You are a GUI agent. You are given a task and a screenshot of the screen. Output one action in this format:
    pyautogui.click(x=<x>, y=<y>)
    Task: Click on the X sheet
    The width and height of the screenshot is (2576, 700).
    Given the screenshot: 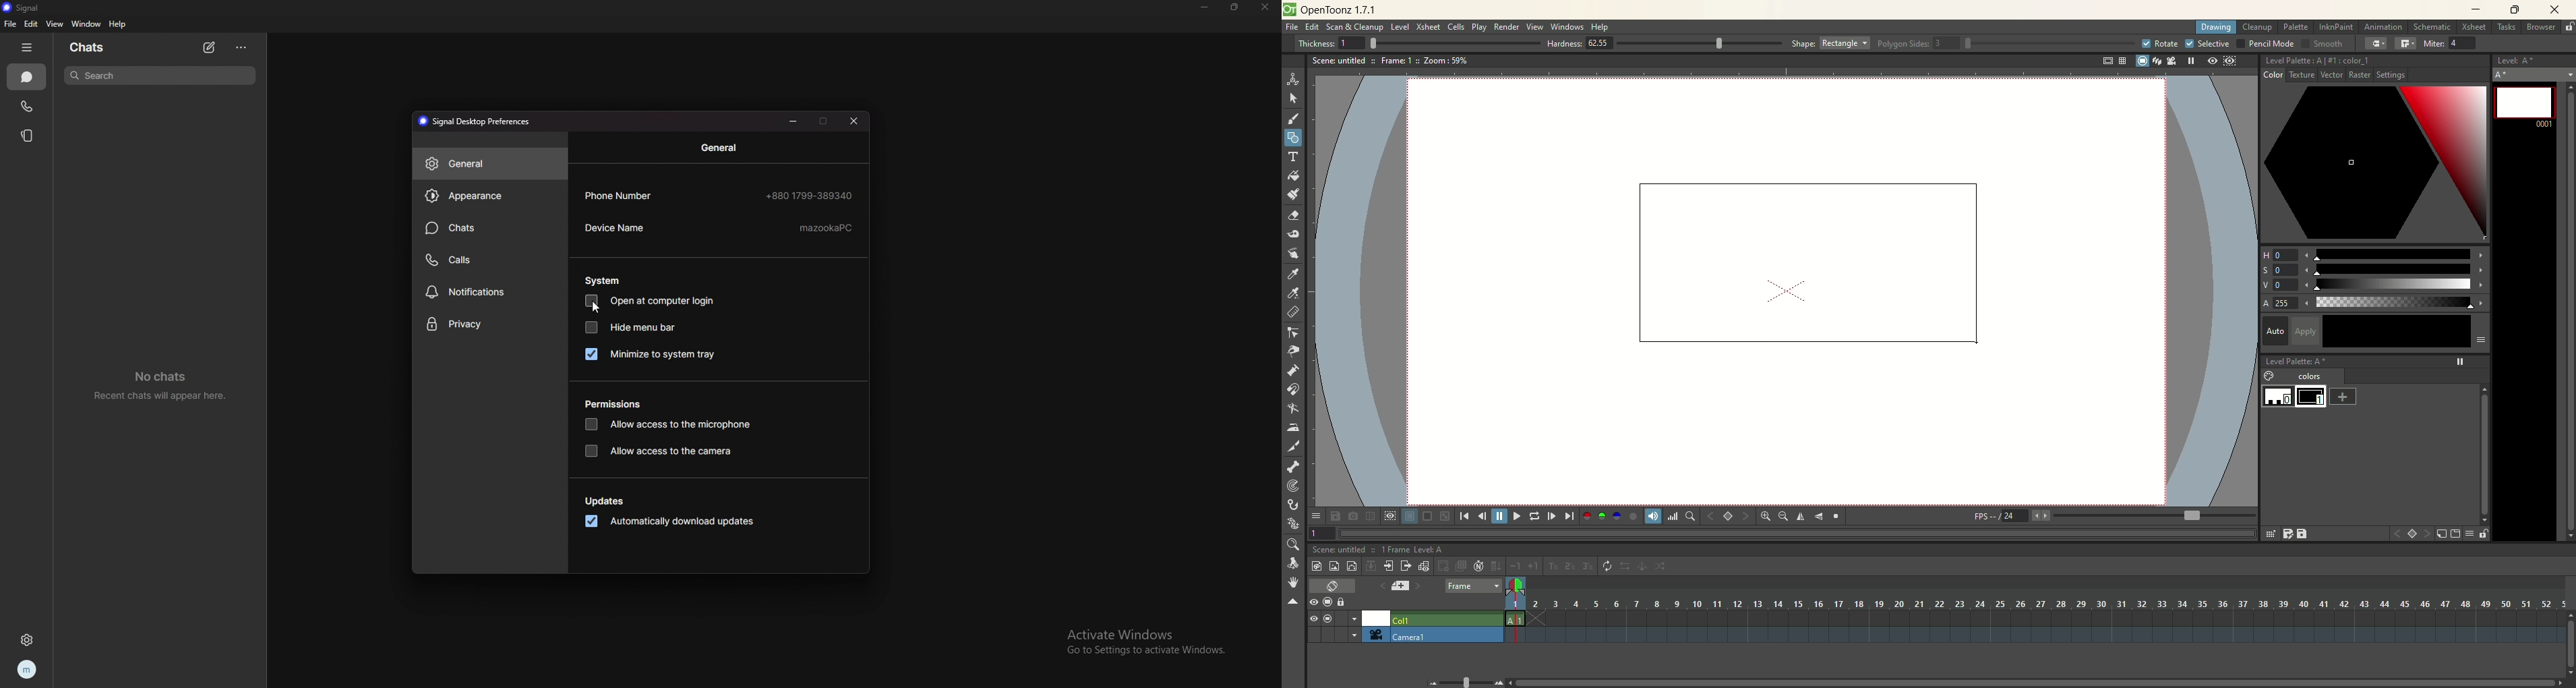 What is the action you would take?
    pyautogui.click(x=1429, y=27)
    